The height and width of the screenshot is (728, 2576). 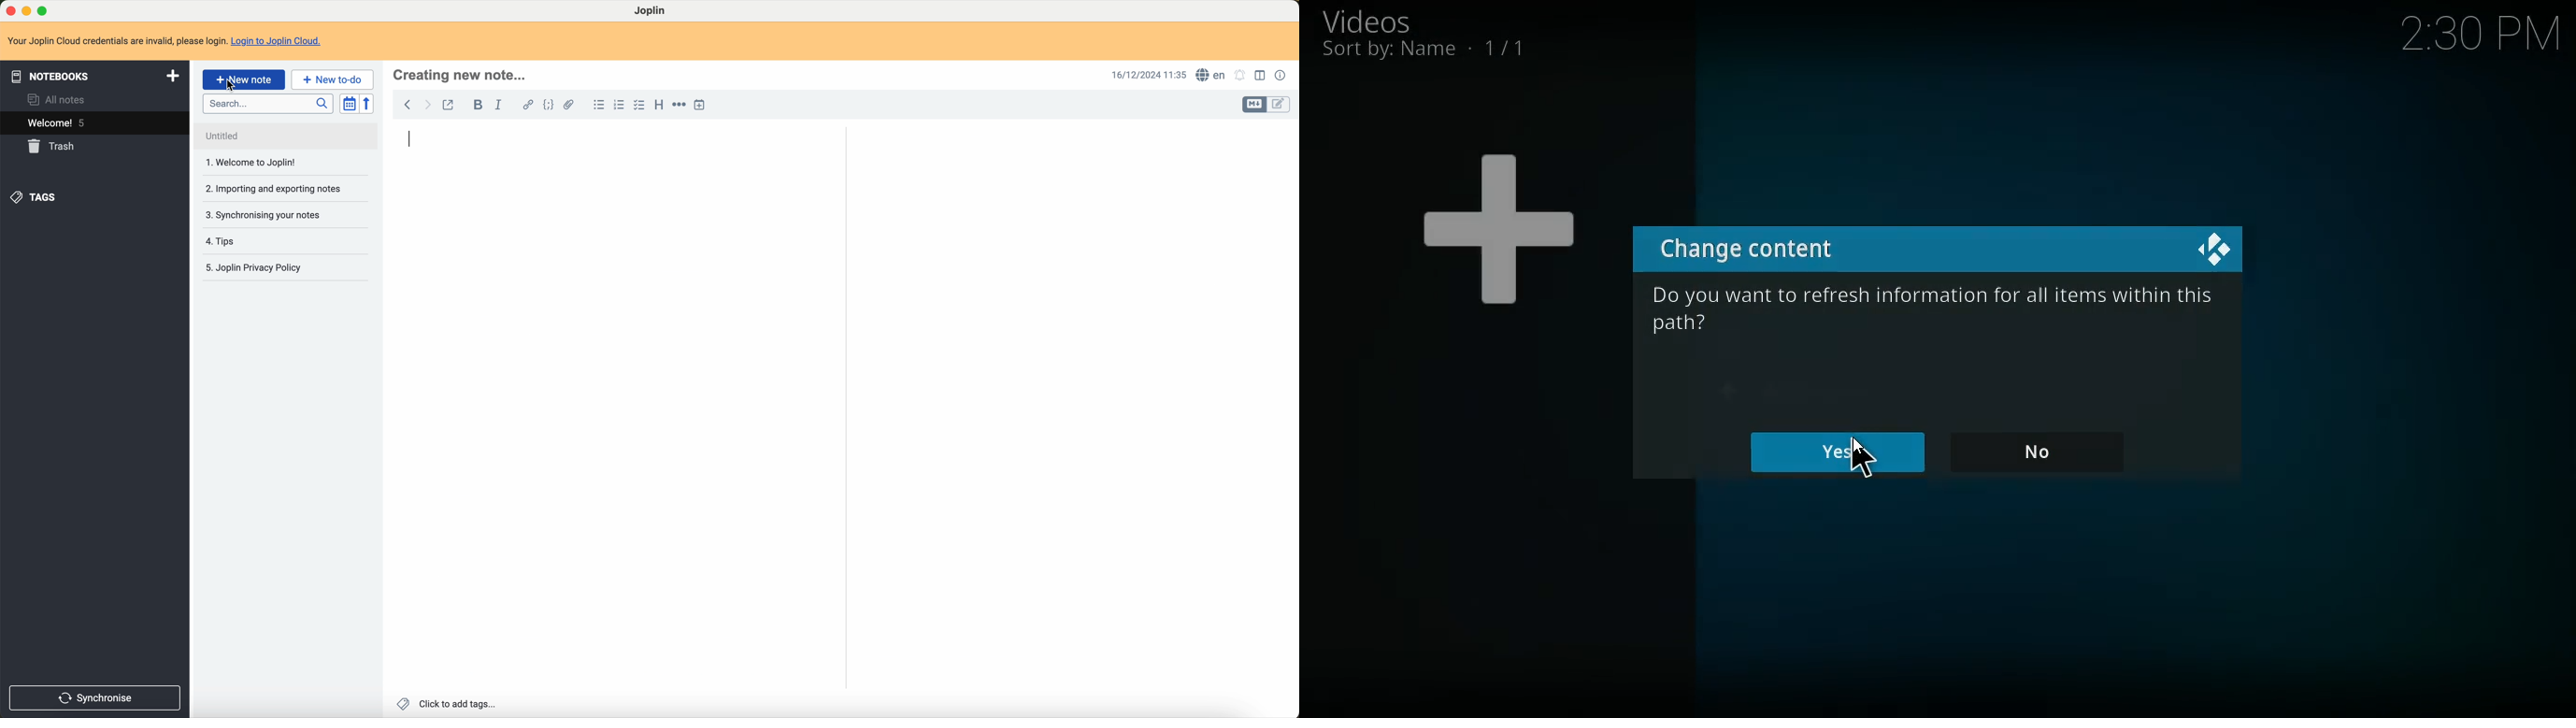 I want to click on 16/12/2024 11:35, so click(x=1147, y=75).